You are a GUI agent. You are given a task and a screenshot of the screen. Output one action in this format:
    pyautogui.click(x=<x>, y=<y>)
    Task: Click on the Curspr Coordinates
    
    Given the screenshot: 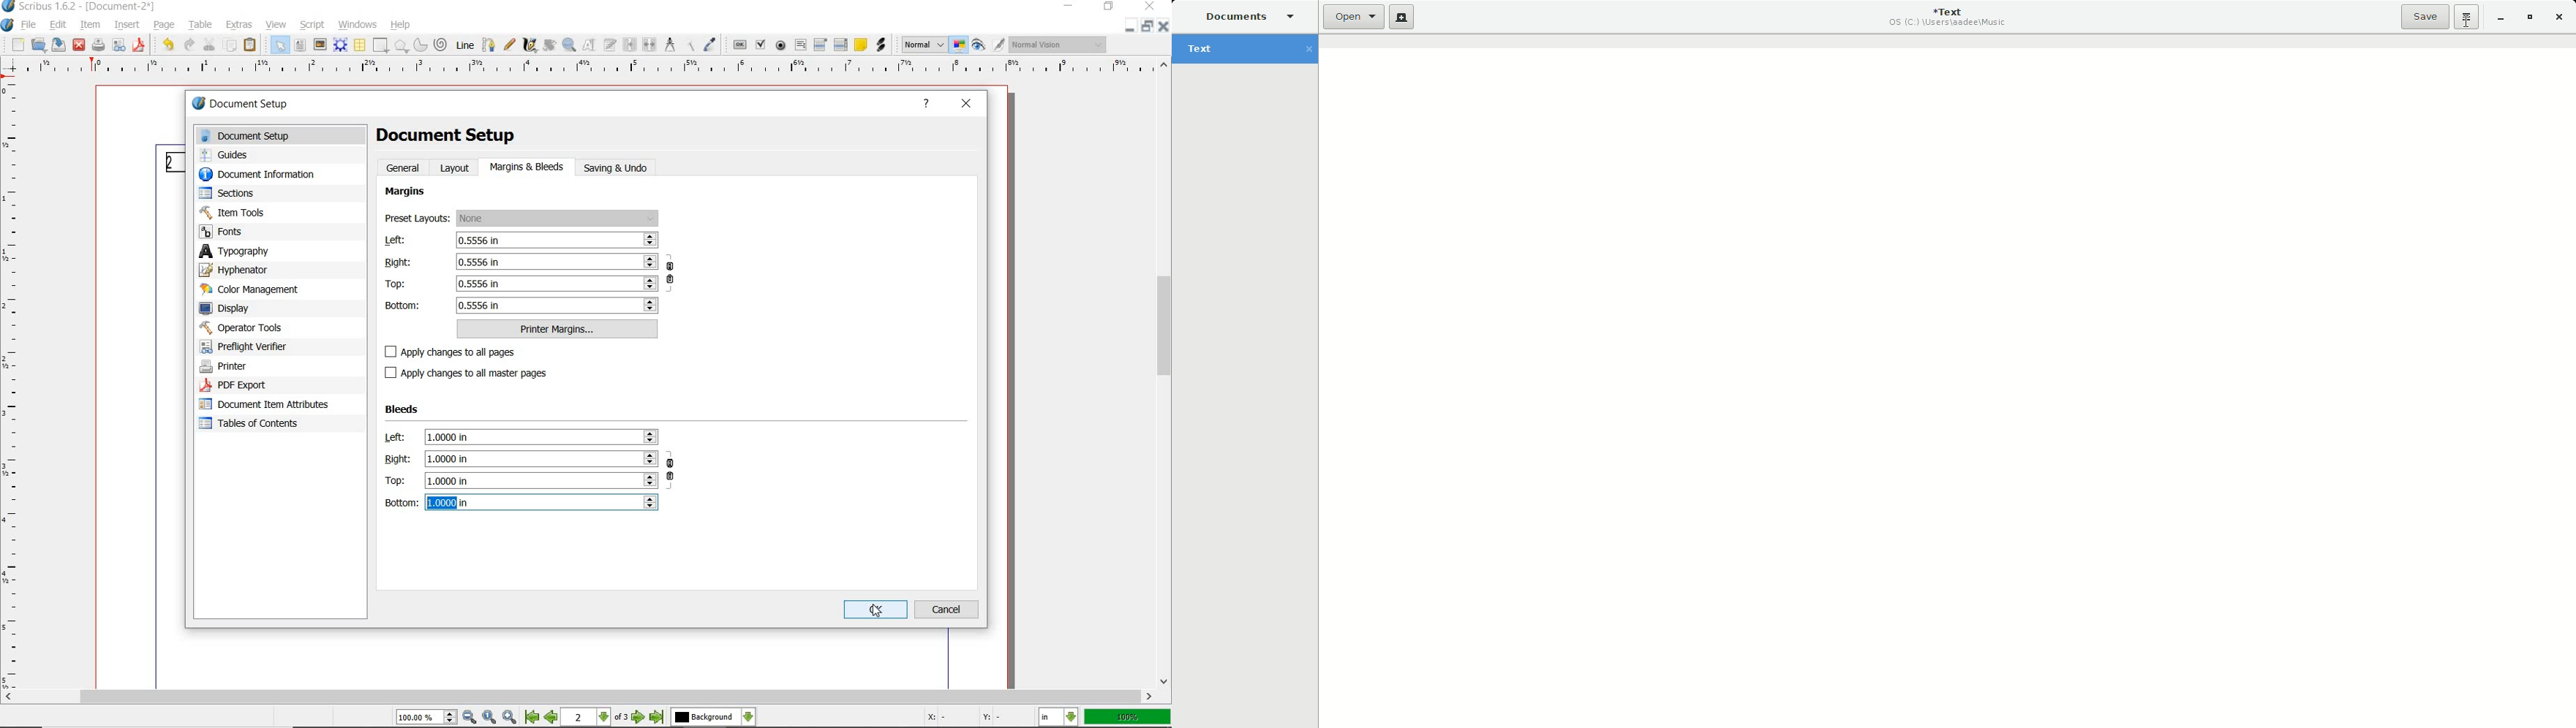 What is the action you would take?
    pyautogui.click(x=965, y=718)
    